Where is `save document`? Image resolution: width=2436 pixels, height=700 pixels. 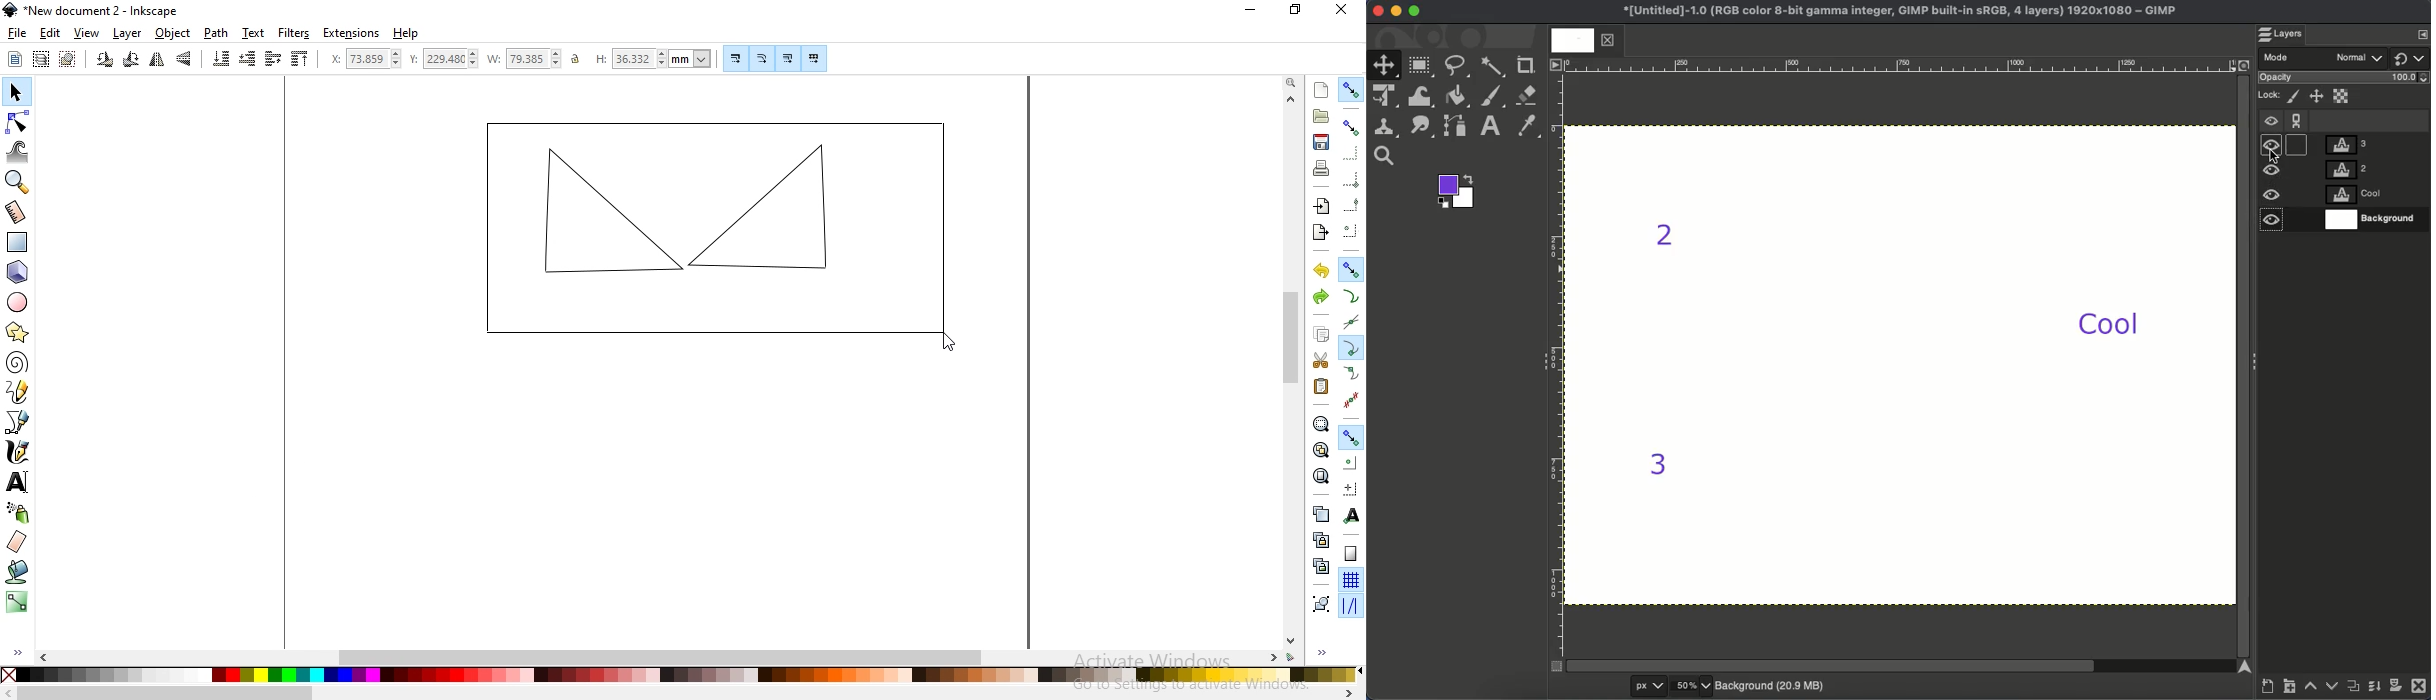
save document is located at coordinates (1321, 142).